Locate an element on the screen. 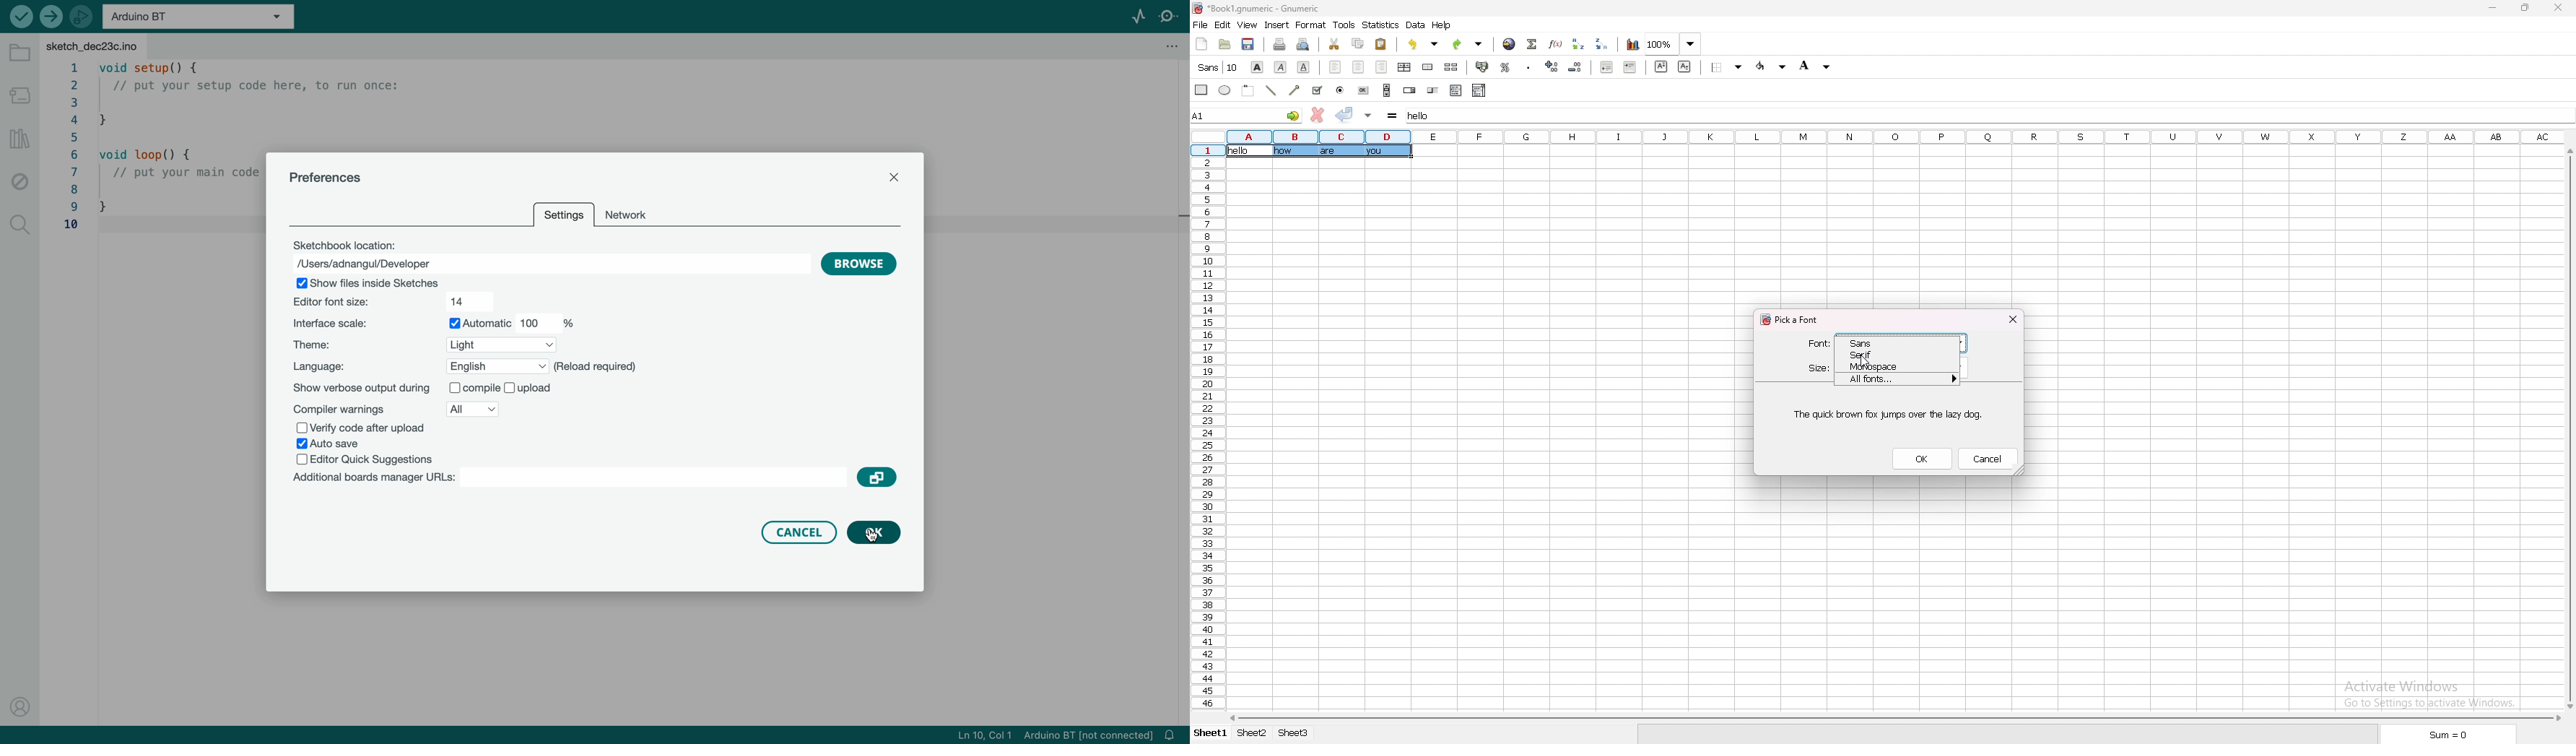 The image size is (2576, 756). sum is located at coordinates (2447, 735).